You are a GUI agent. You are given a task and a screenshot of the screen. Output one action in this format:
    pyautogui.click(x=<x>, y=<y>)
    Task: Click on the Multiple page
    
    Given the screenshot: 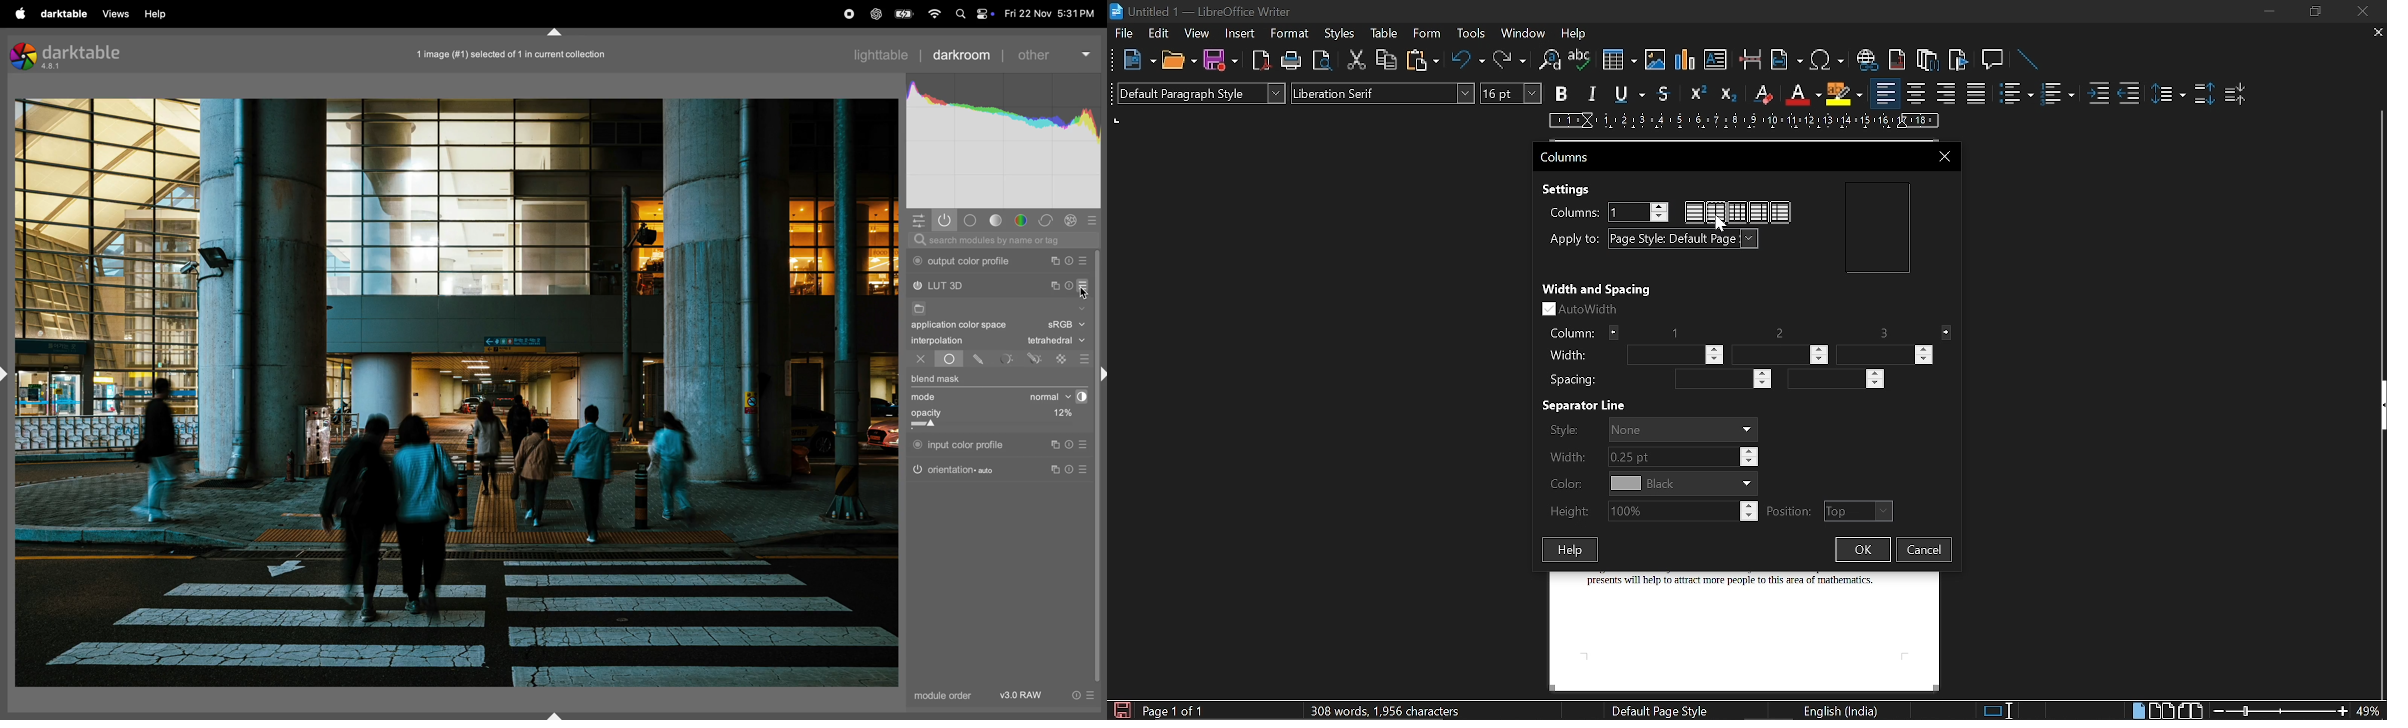 What is the action you would take?
    pyautogui.click(x=2164, y=709)
    